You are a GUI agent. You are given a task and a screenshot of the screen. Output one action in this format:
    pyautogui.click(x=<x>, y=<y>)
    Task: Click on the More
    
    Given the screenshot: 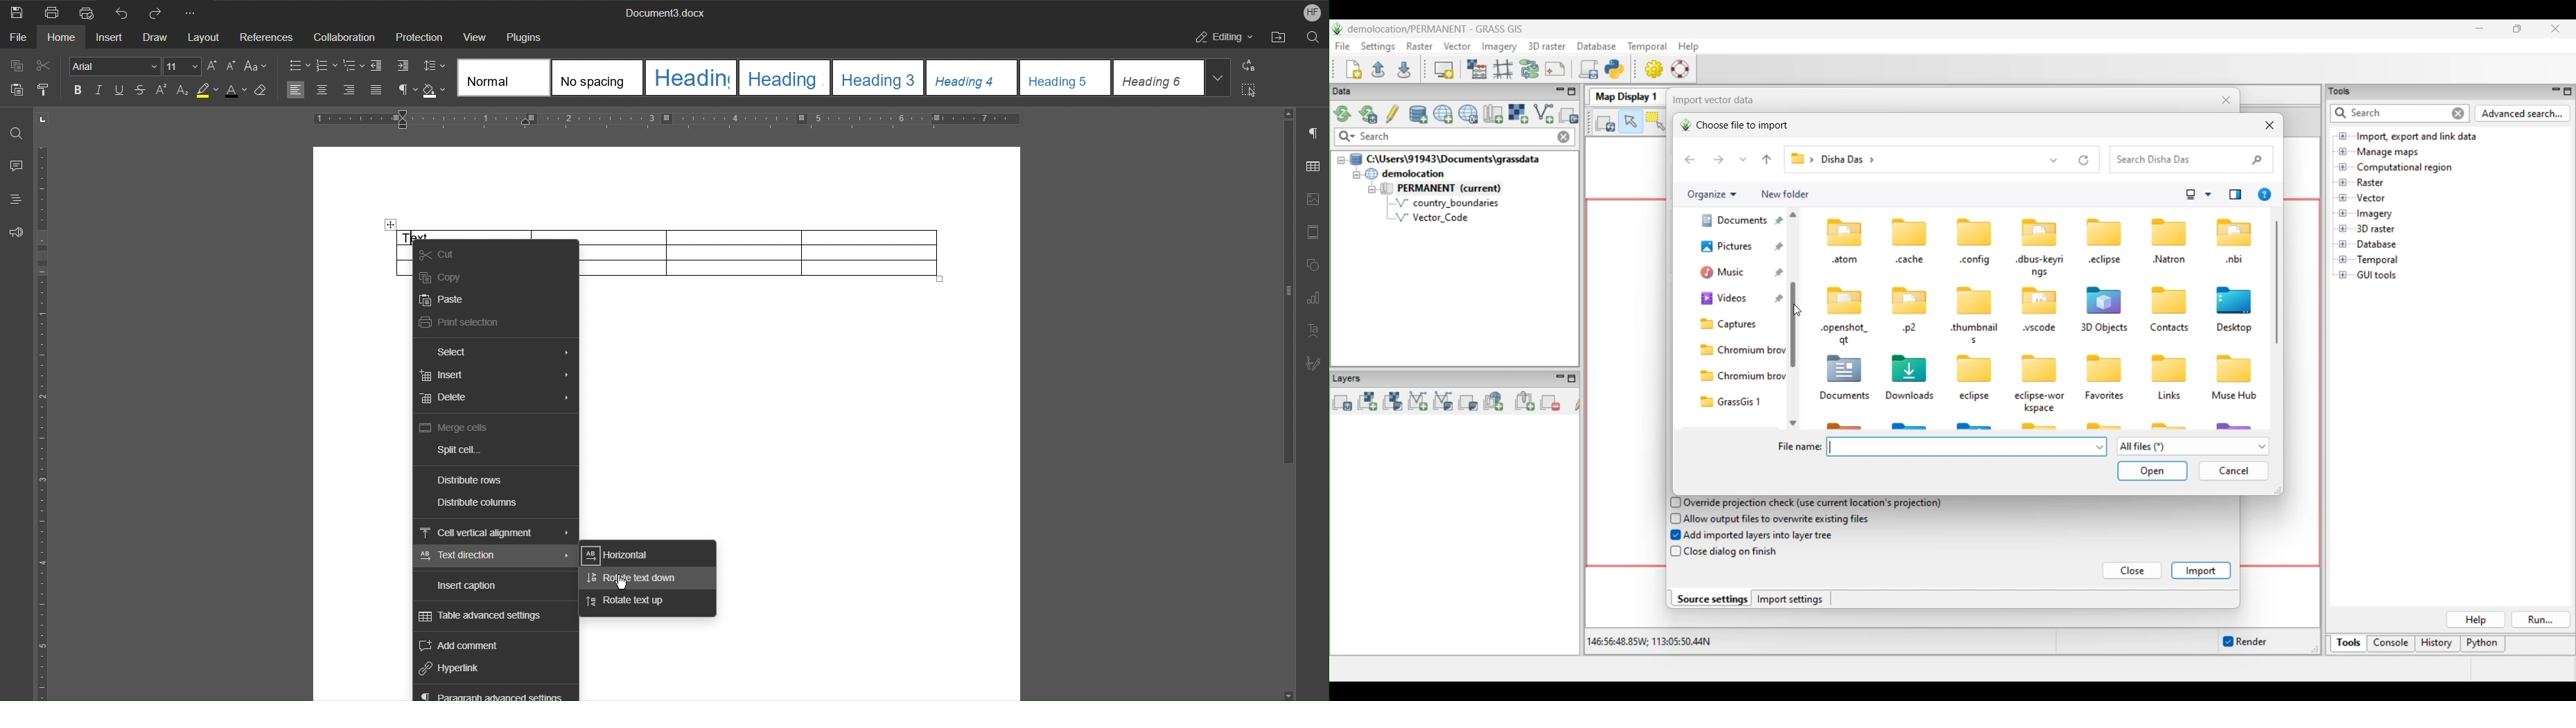 What is the action you would take?
    pyautogui.click(x=196, y=11)
    